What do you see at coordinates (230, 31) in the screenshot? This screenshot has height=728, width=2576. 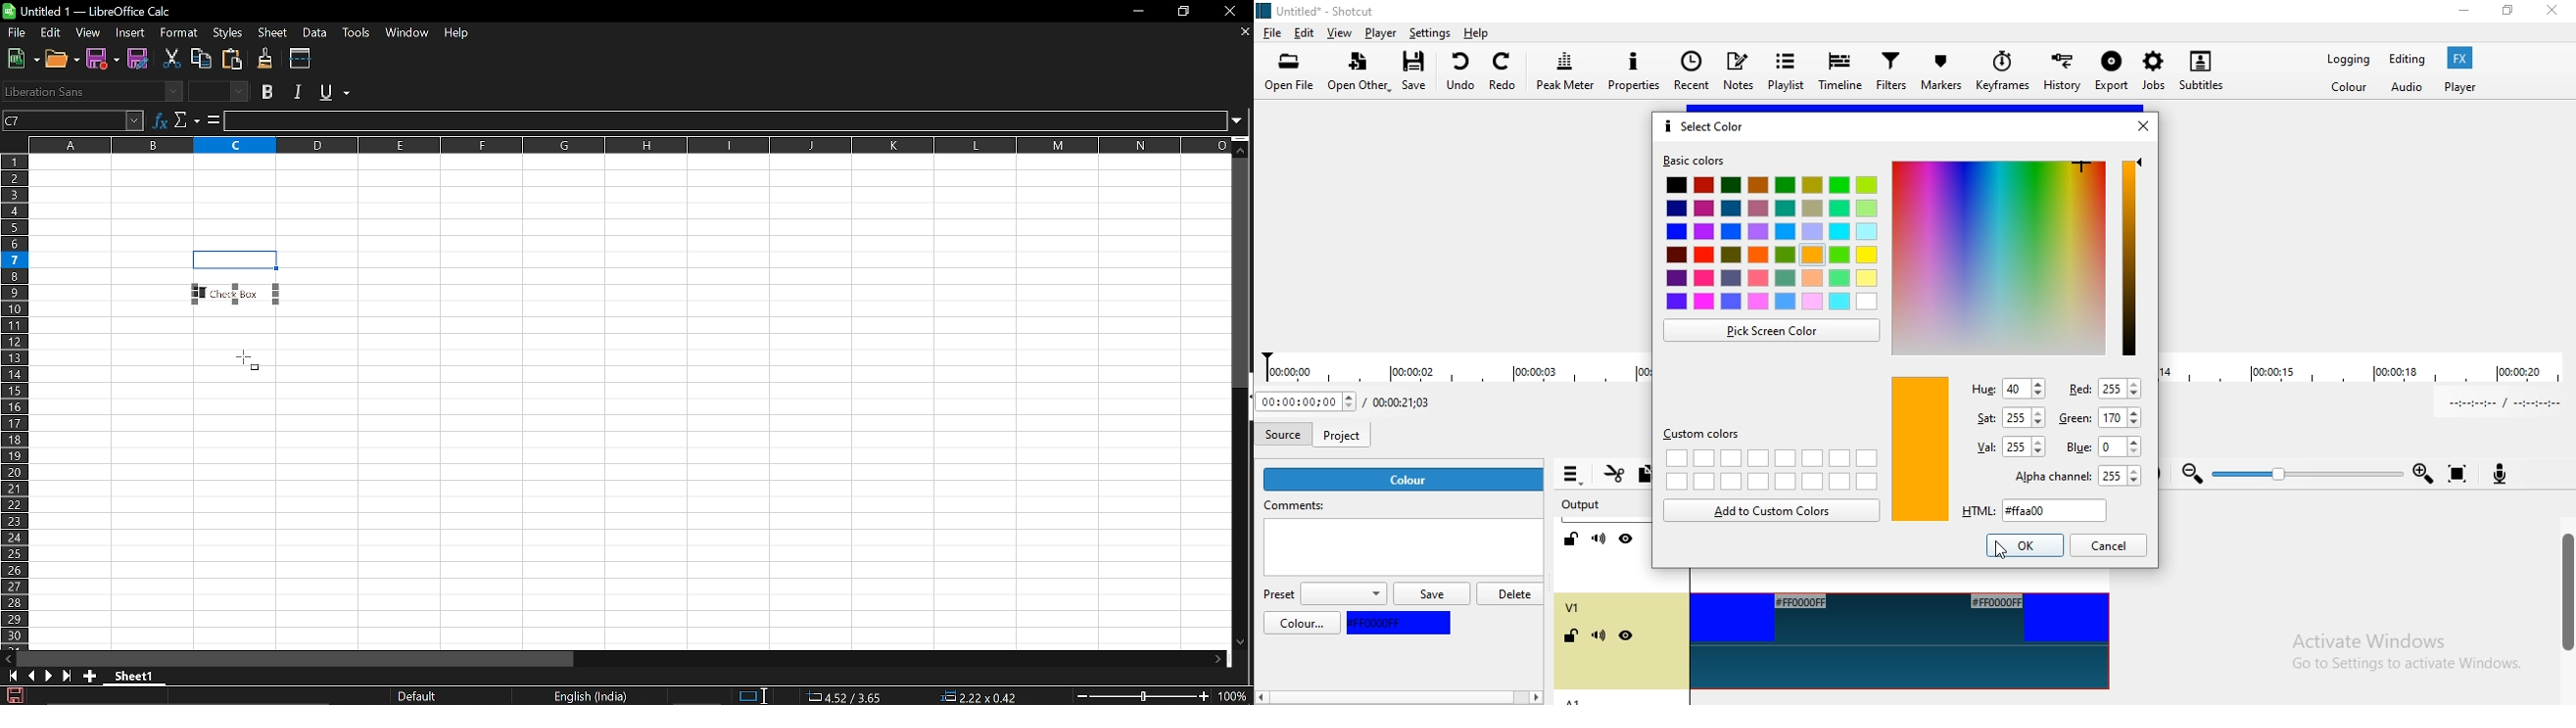 I see `Styles` at bounding box center [230, 31].